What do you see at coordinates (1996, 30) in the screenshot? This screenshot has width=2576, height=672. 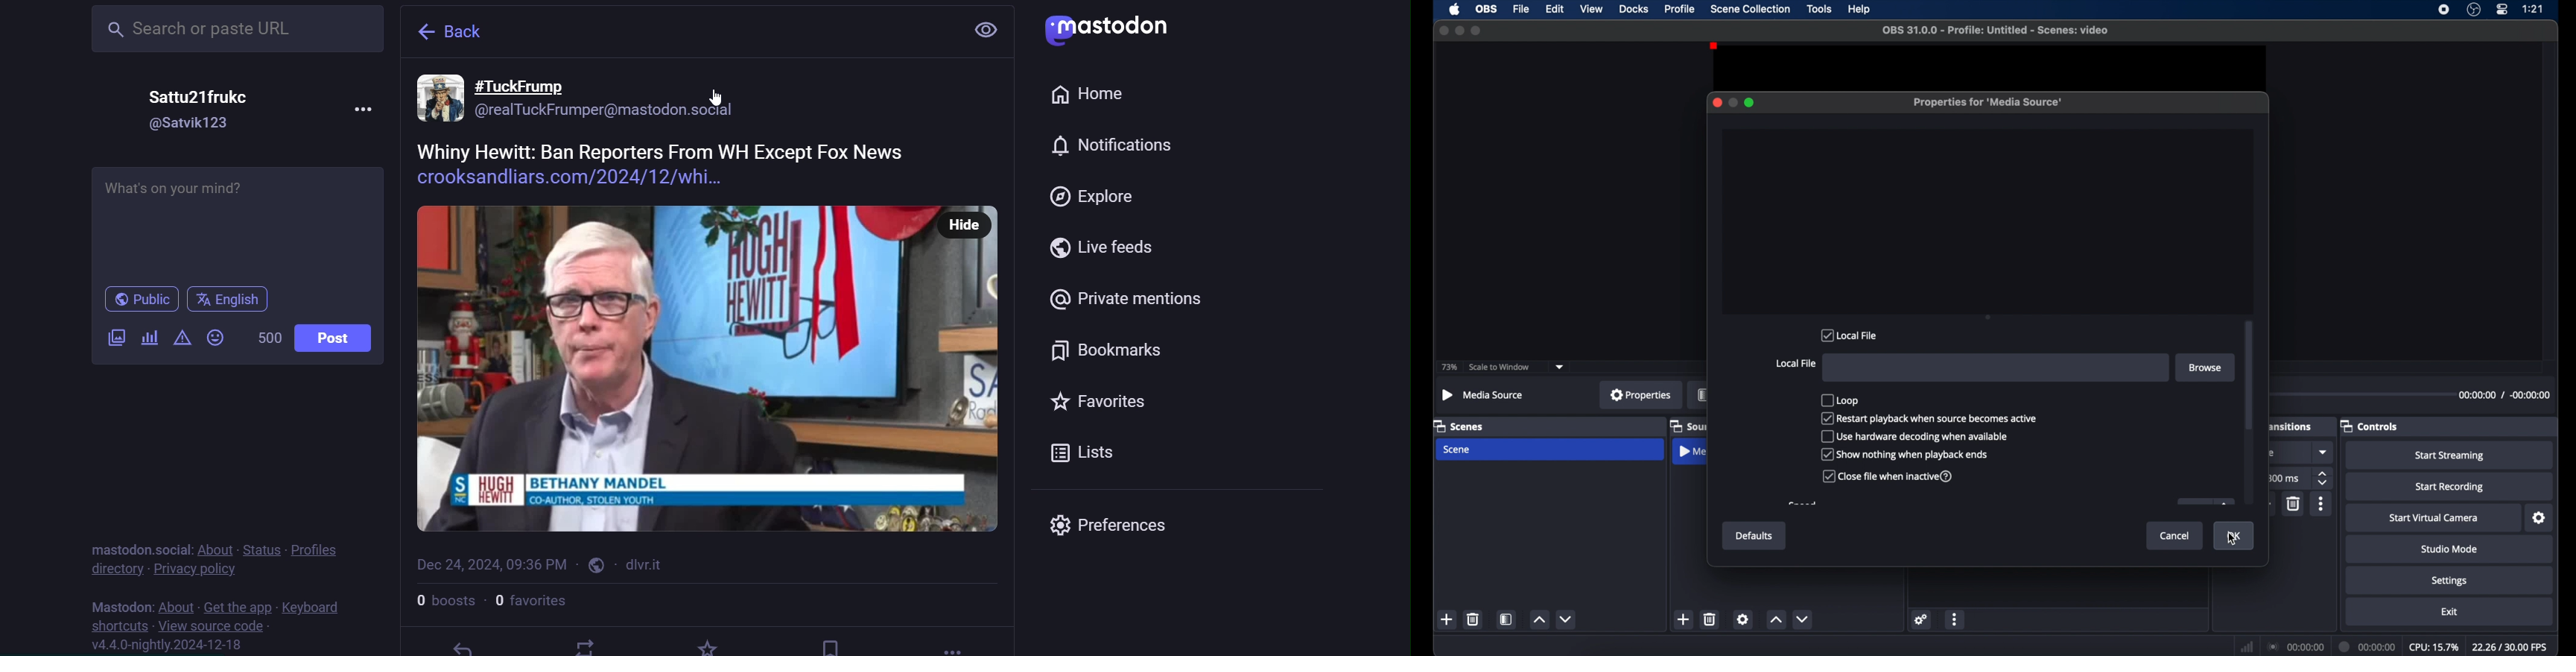 I see `file name` at bounding box center [1996, 30].